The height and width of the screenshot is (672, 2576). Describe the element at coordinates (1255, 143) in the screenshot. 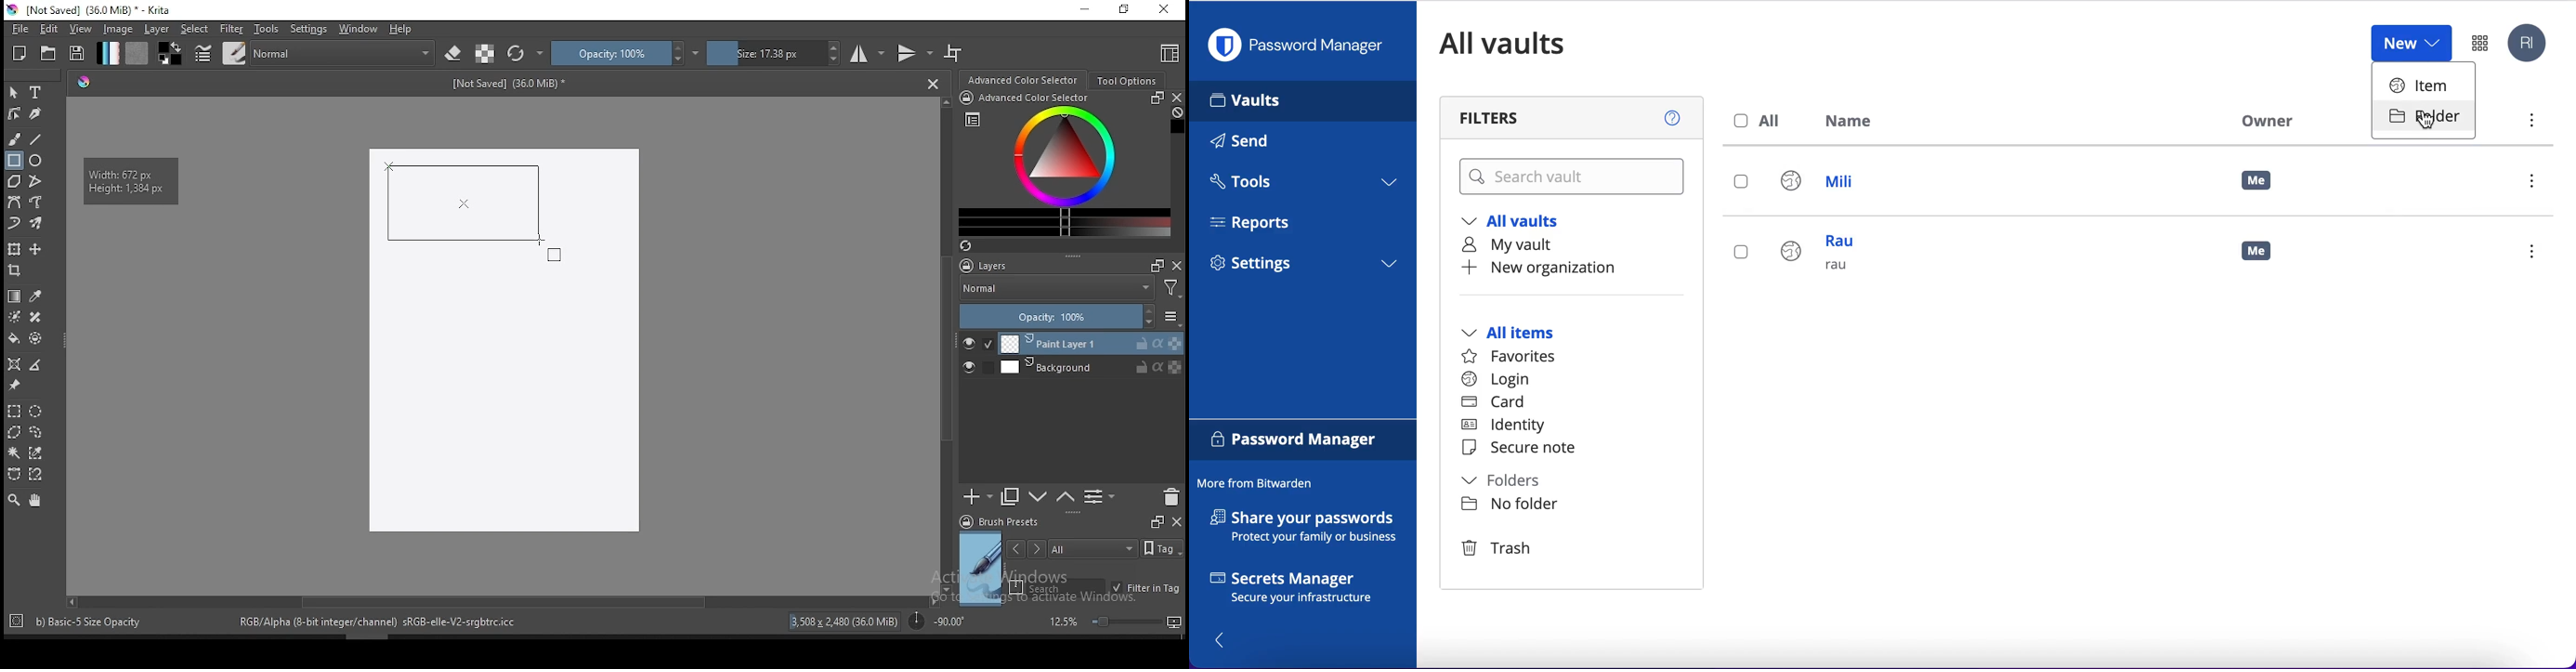

I see `send` at that location.